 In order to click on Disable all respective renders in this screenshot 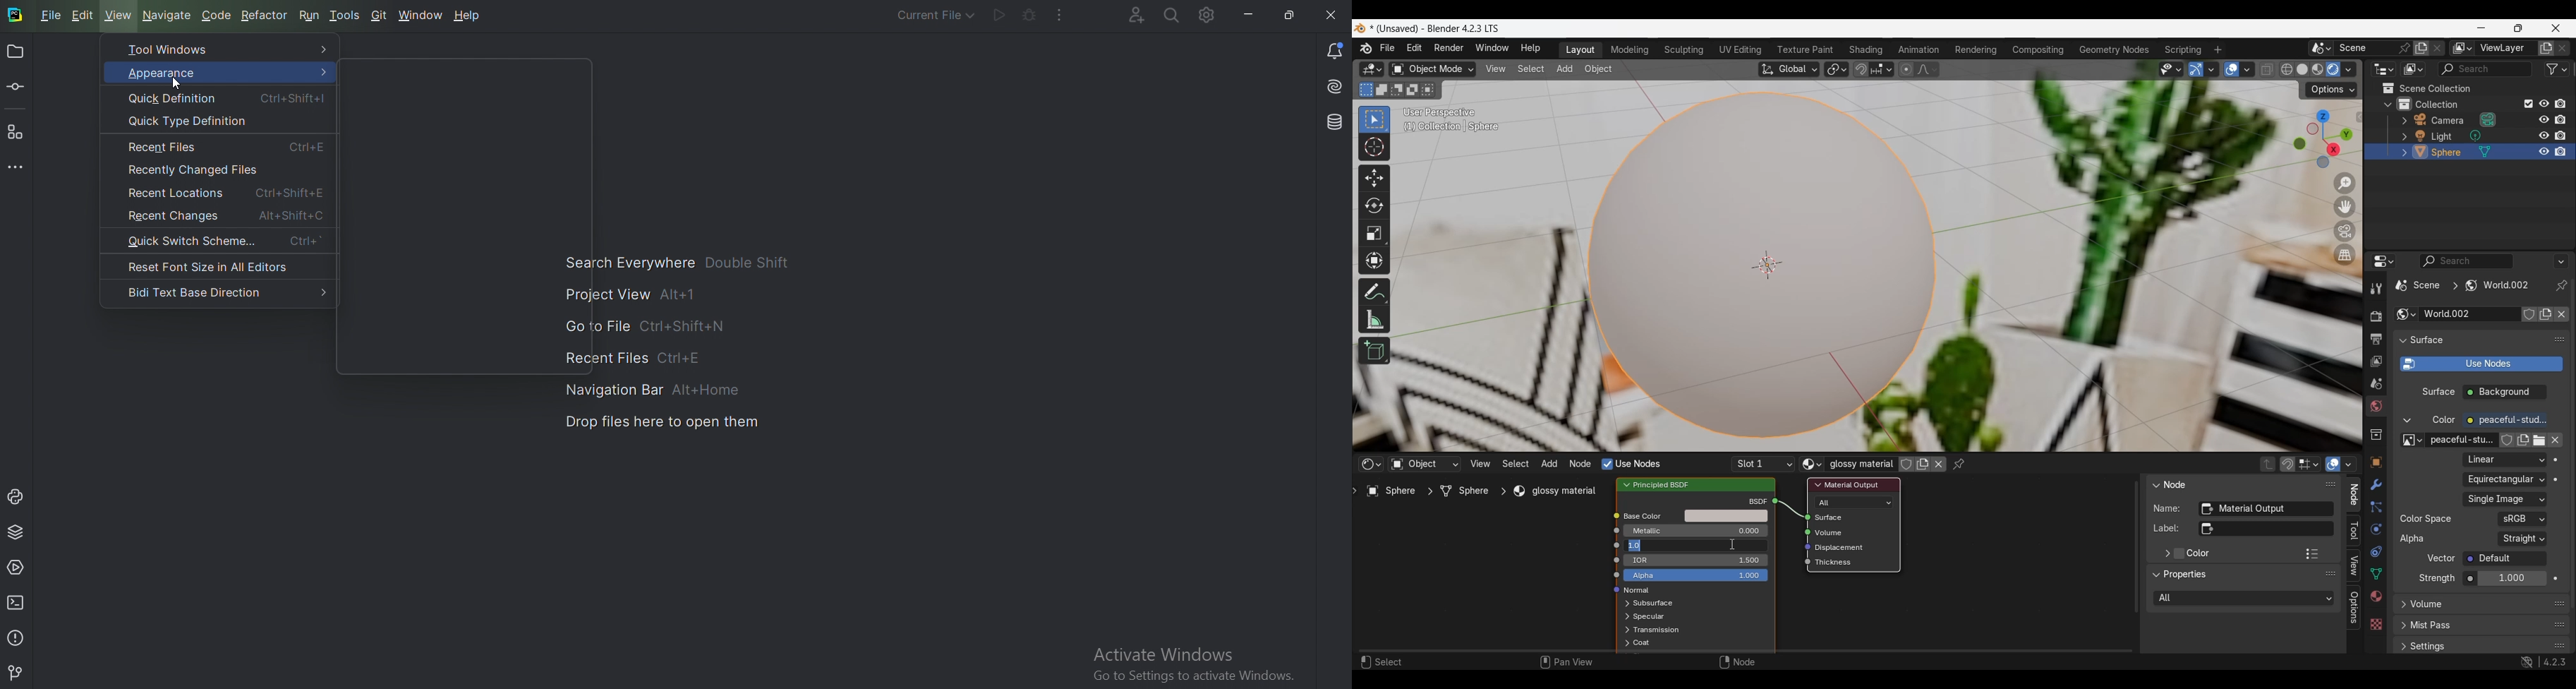, I will do `click(2564, 103)`.